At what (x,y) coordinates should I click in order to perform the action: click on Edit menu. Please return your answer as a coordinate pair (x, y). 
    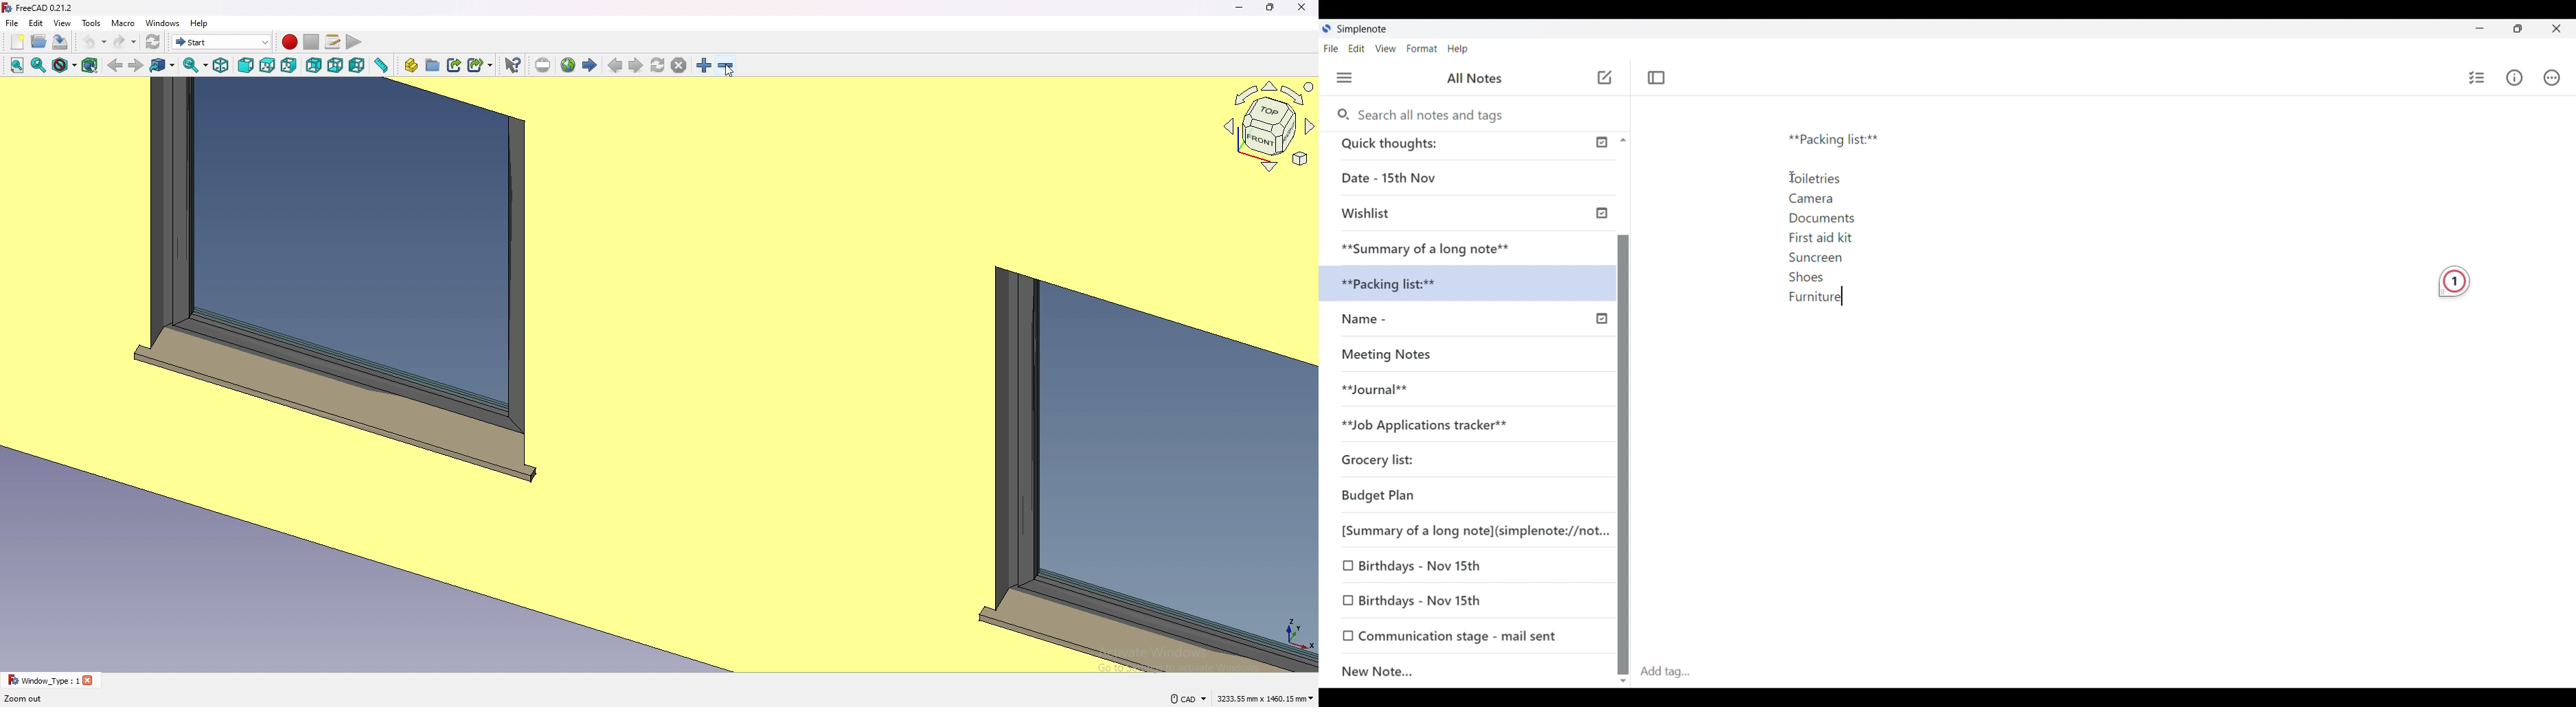
    Looking at the image, I should click on (1357, 48).